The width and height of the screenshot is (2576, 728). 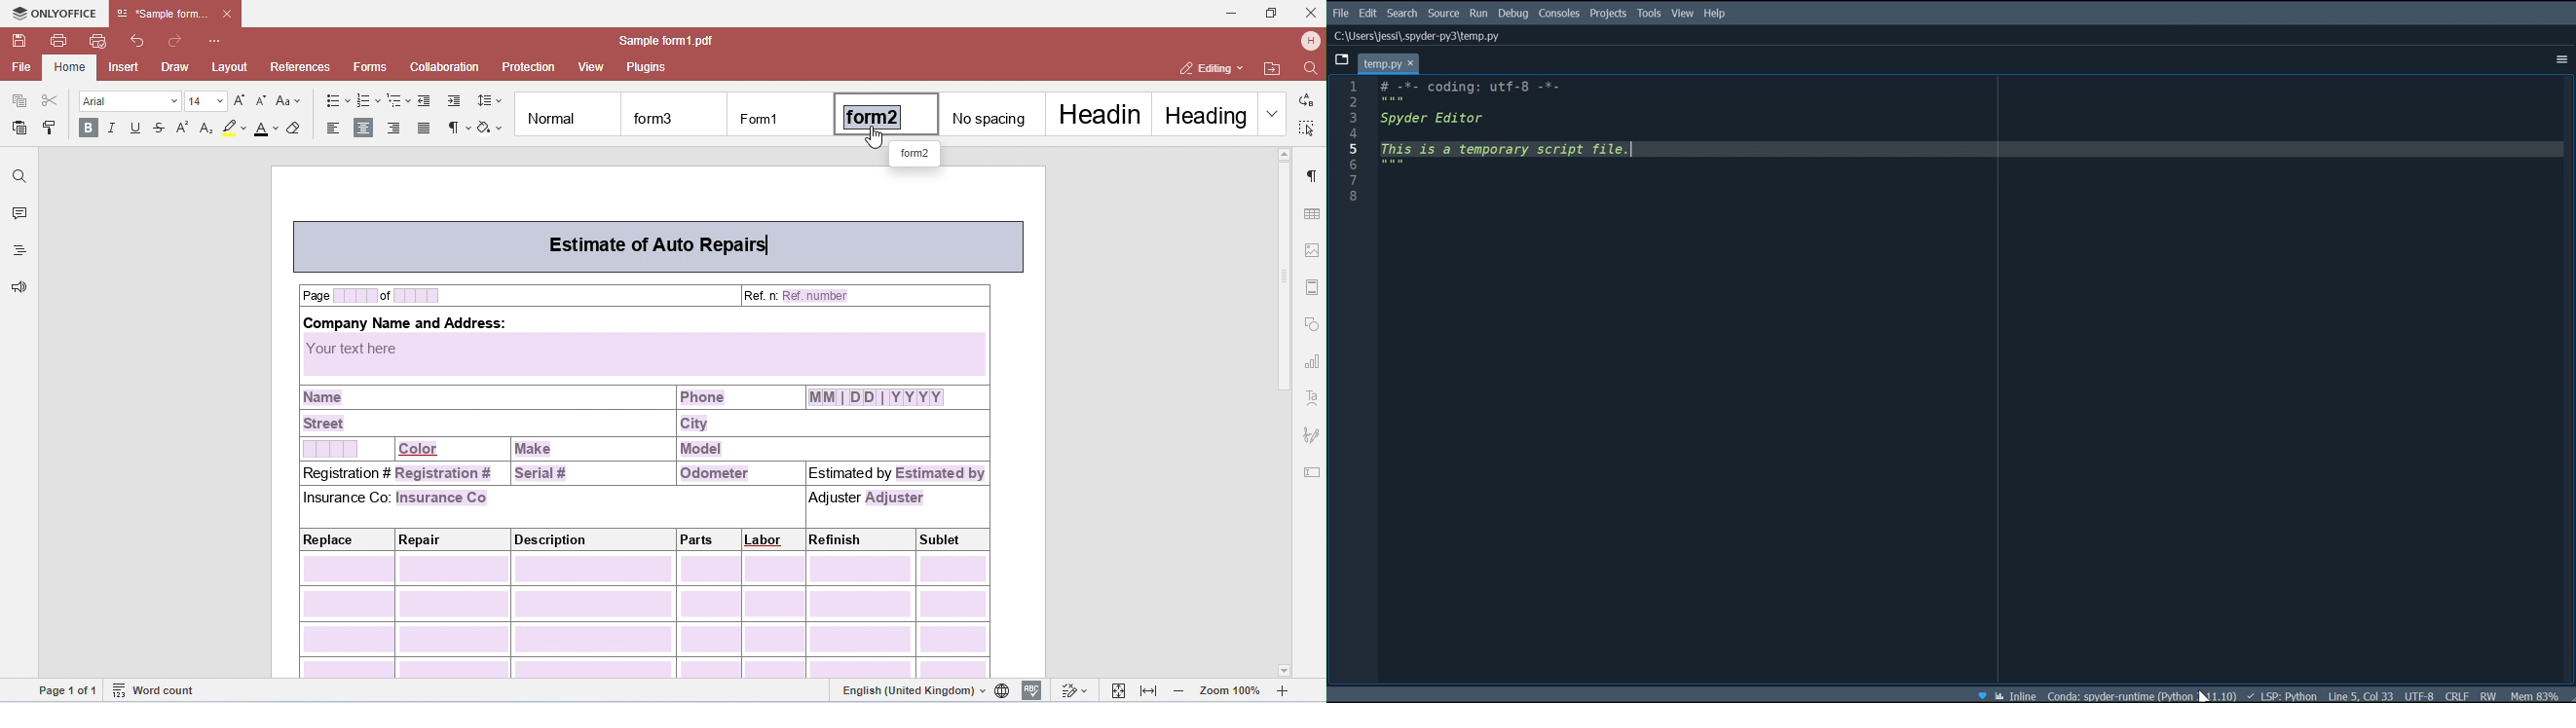 I want to click on Help, so click(x=1716, y=14).